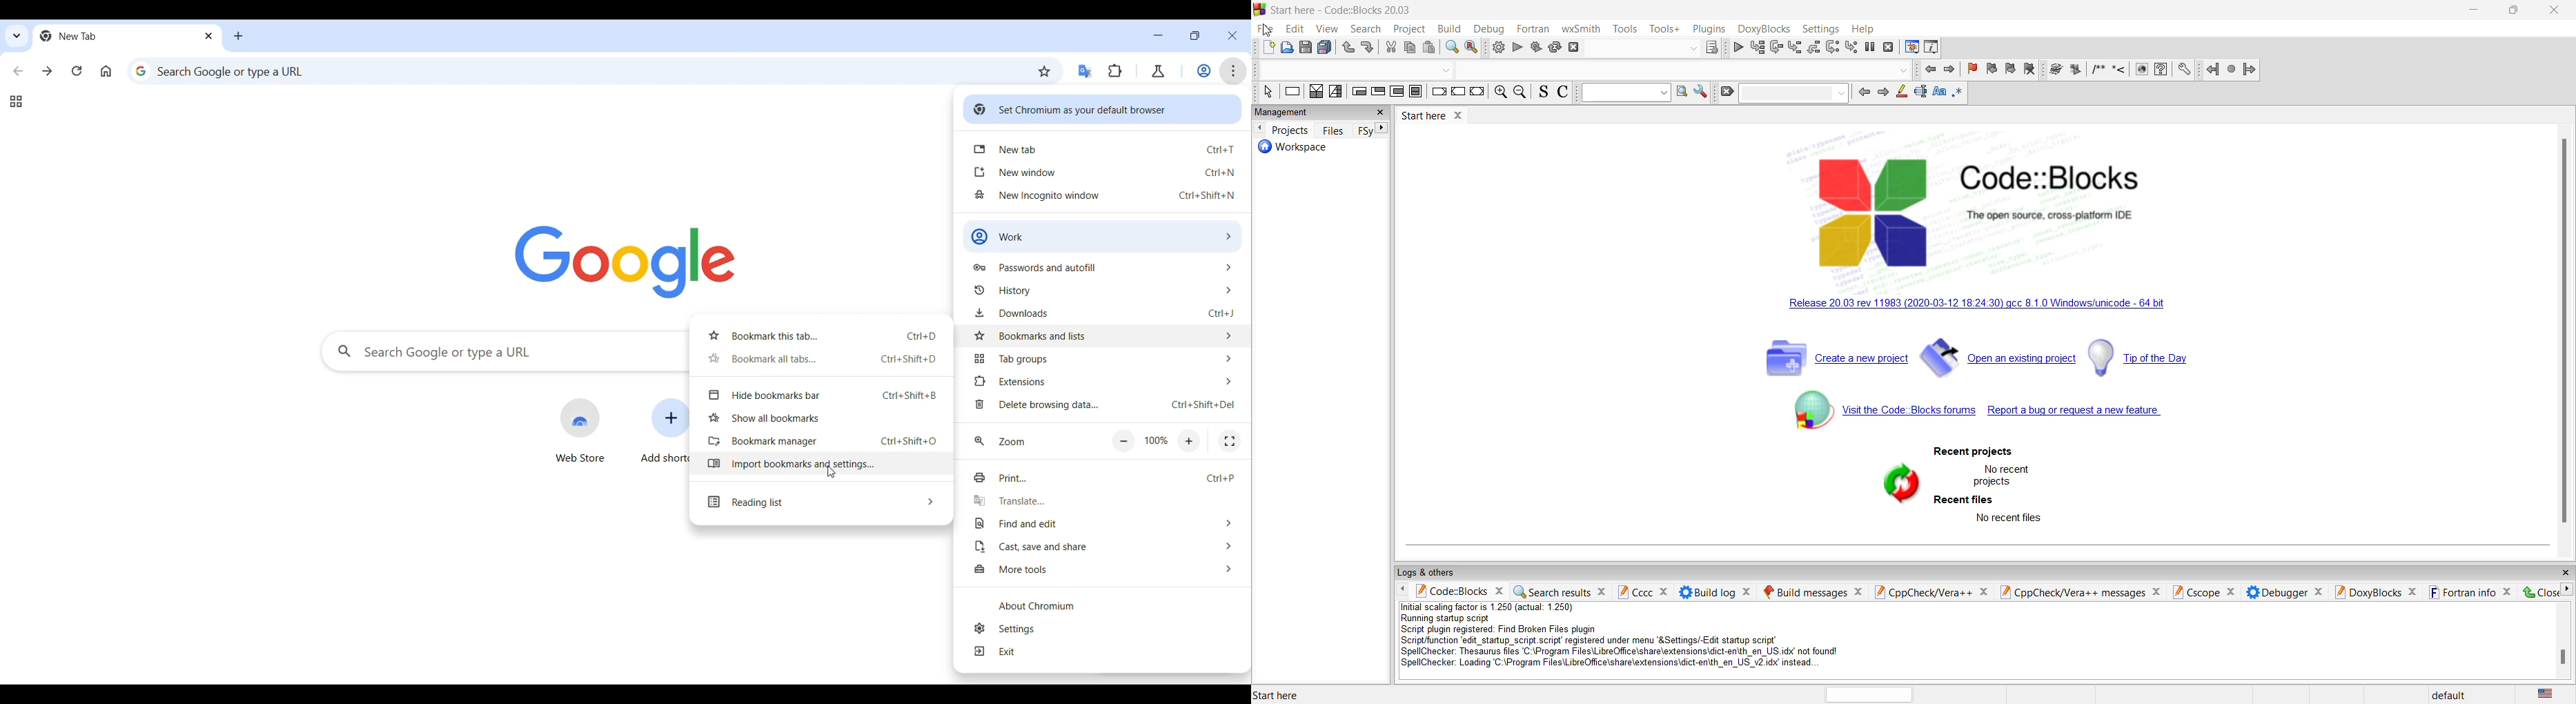  What do you see at coordinates (821, 396) in the screenshot?
I see `Hide bookmarks bar` at bounding box center [821, 396].